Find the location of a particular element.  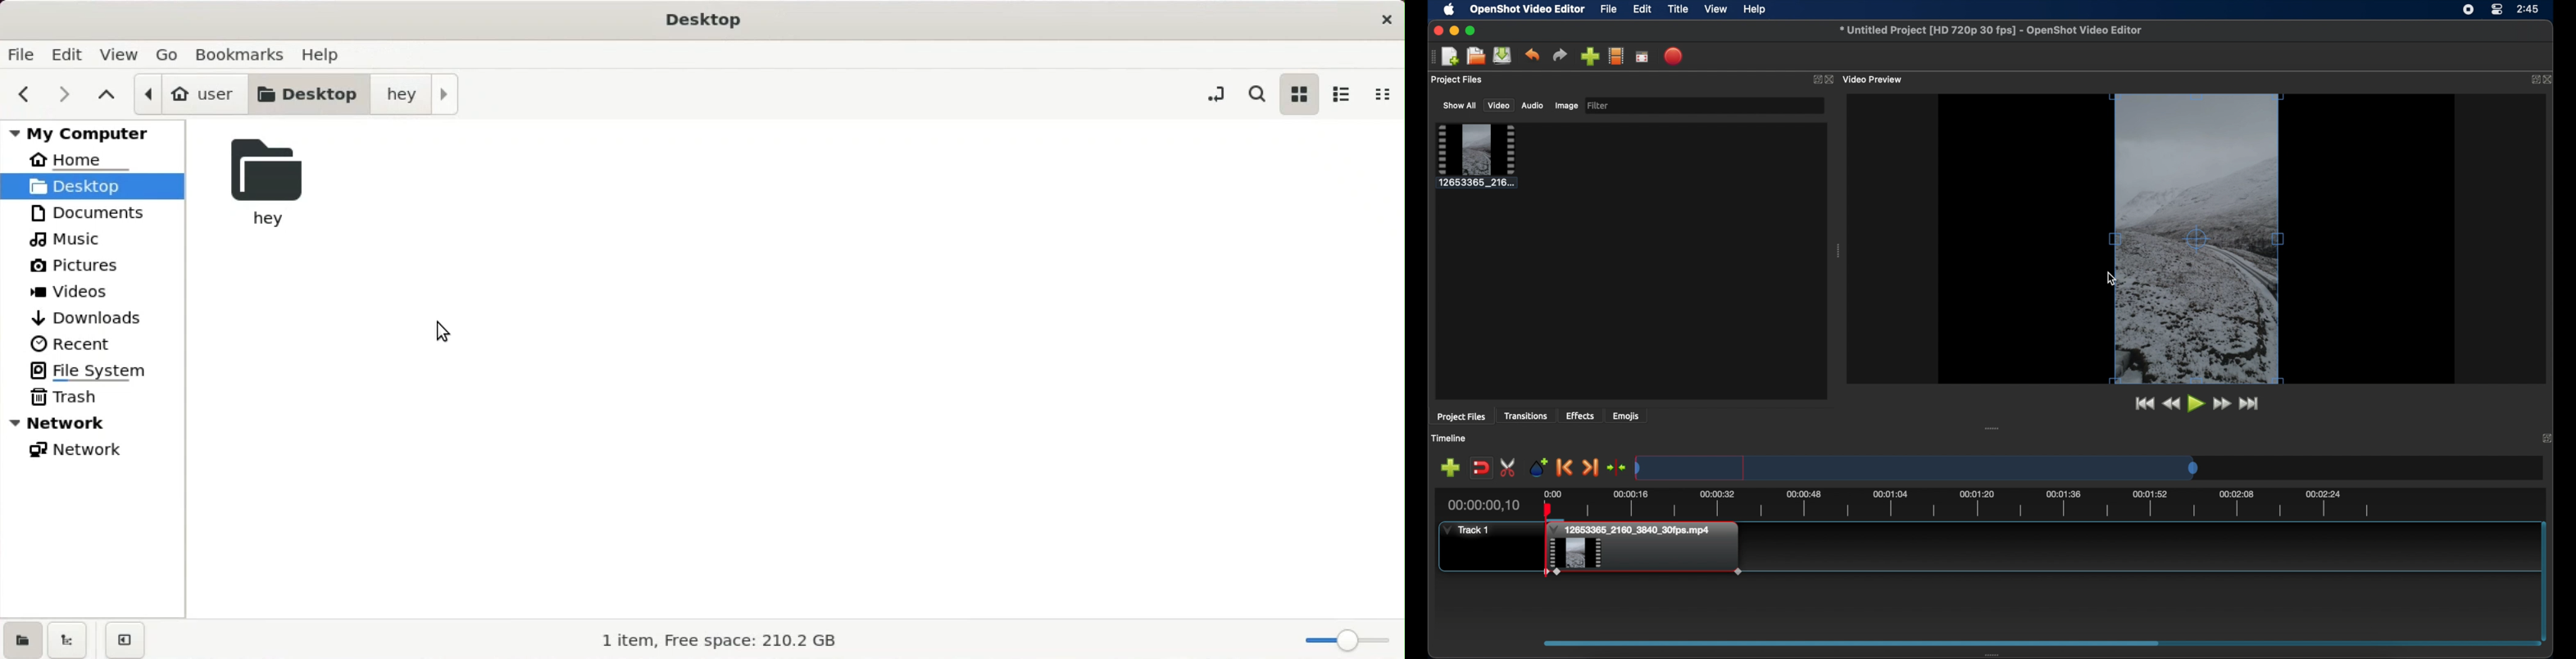

new project is located at coordinates (1451, 56).